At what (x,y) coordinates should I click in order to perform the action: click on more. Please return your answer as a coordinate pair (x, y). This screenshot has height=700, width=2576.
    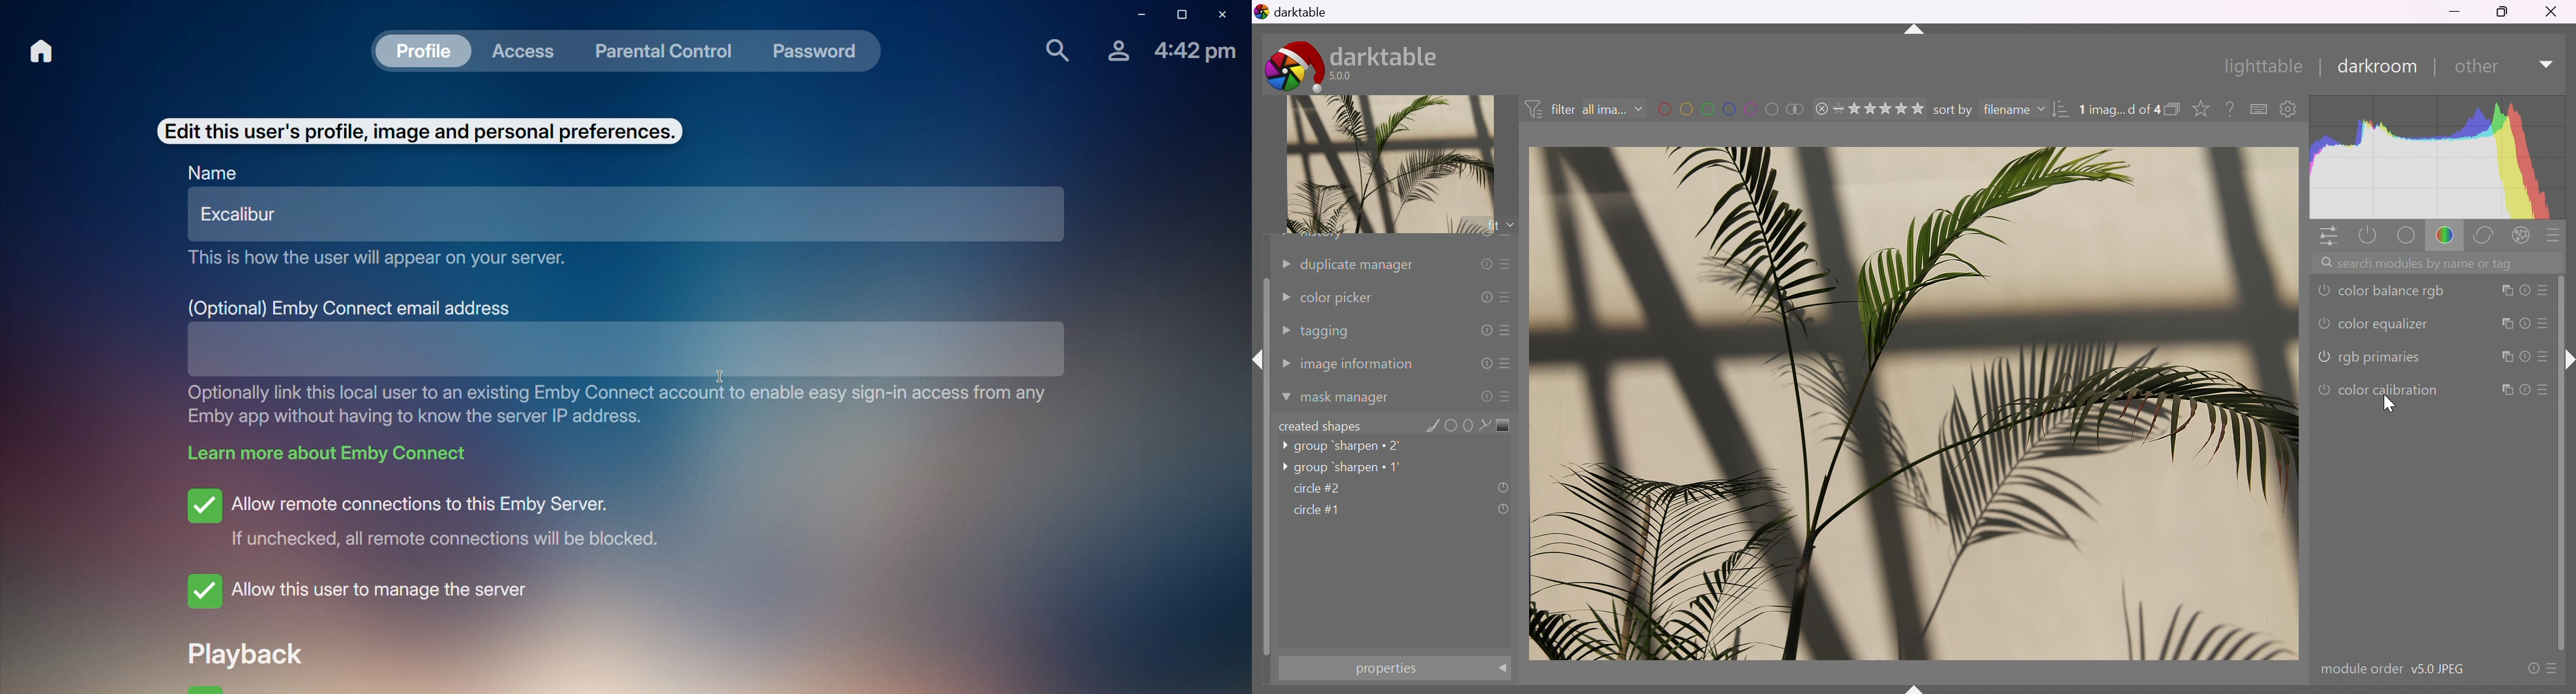
    Looking at the image, I should click on (1913, 29).